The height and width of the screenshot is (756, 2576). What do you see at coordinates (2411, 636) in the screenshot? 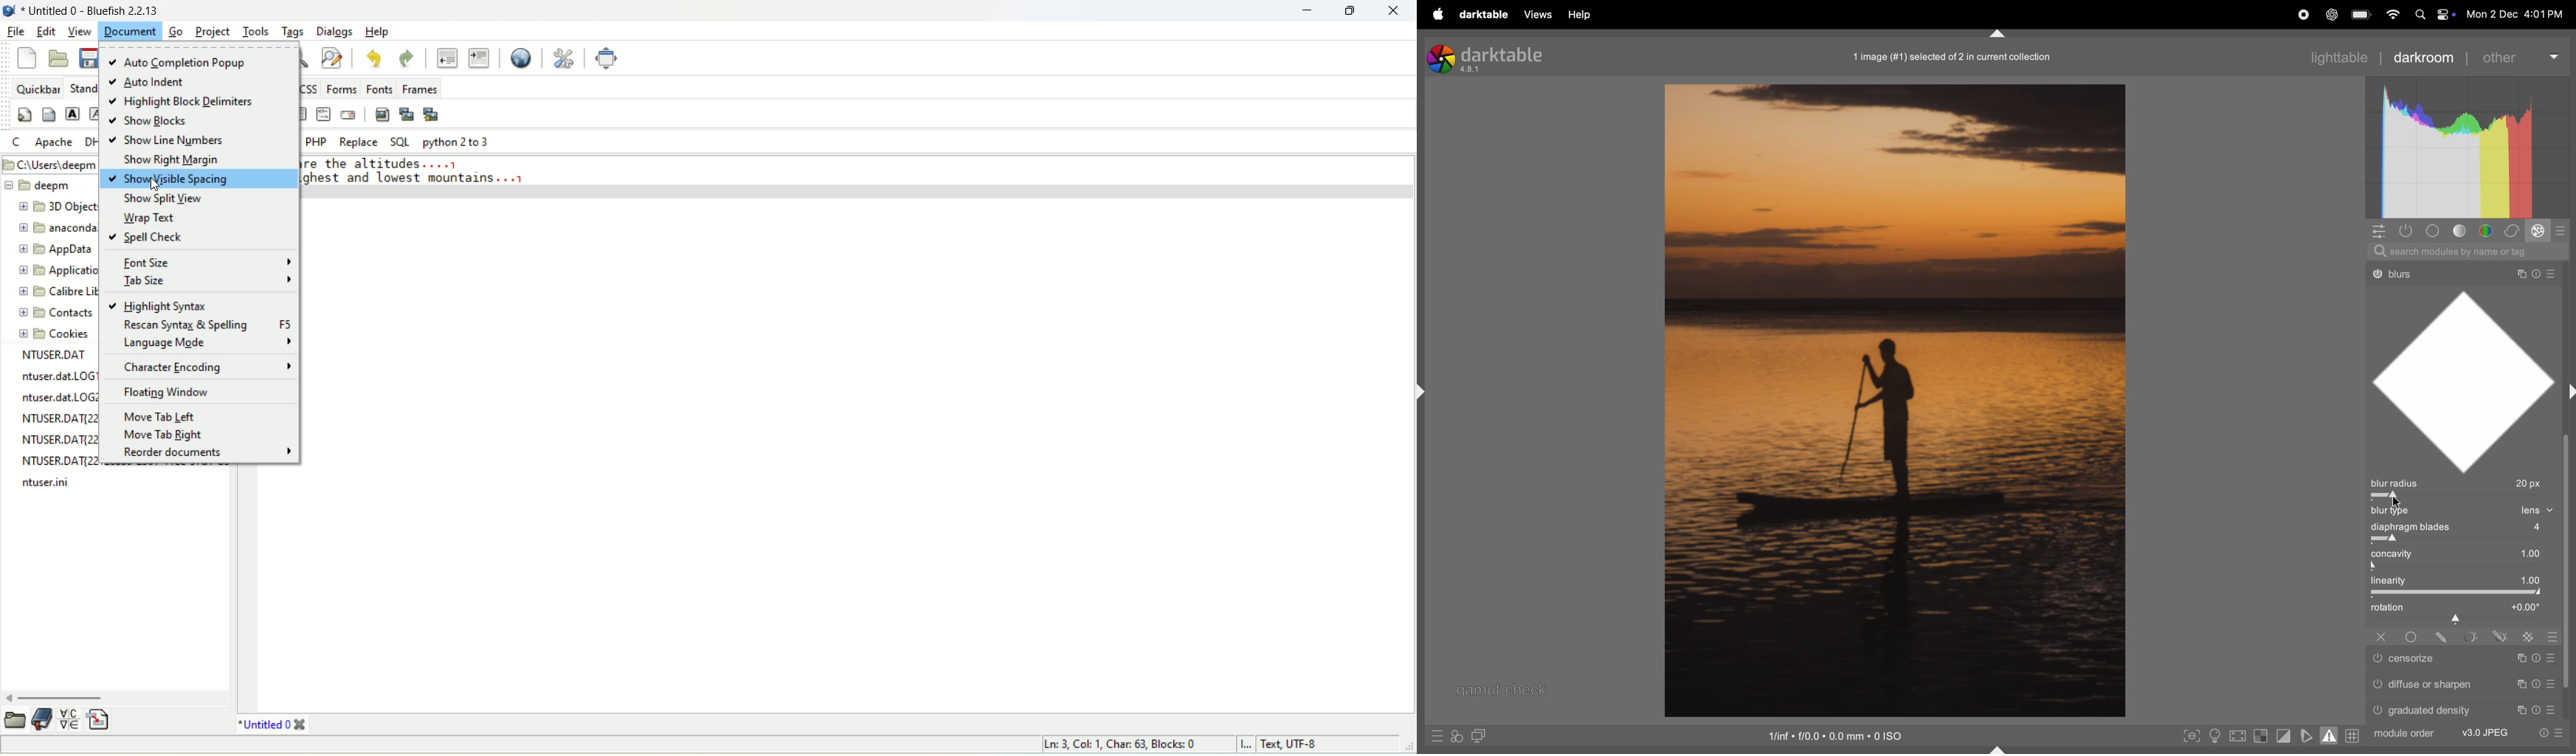
I see `` at bounding box center [2411, 636].